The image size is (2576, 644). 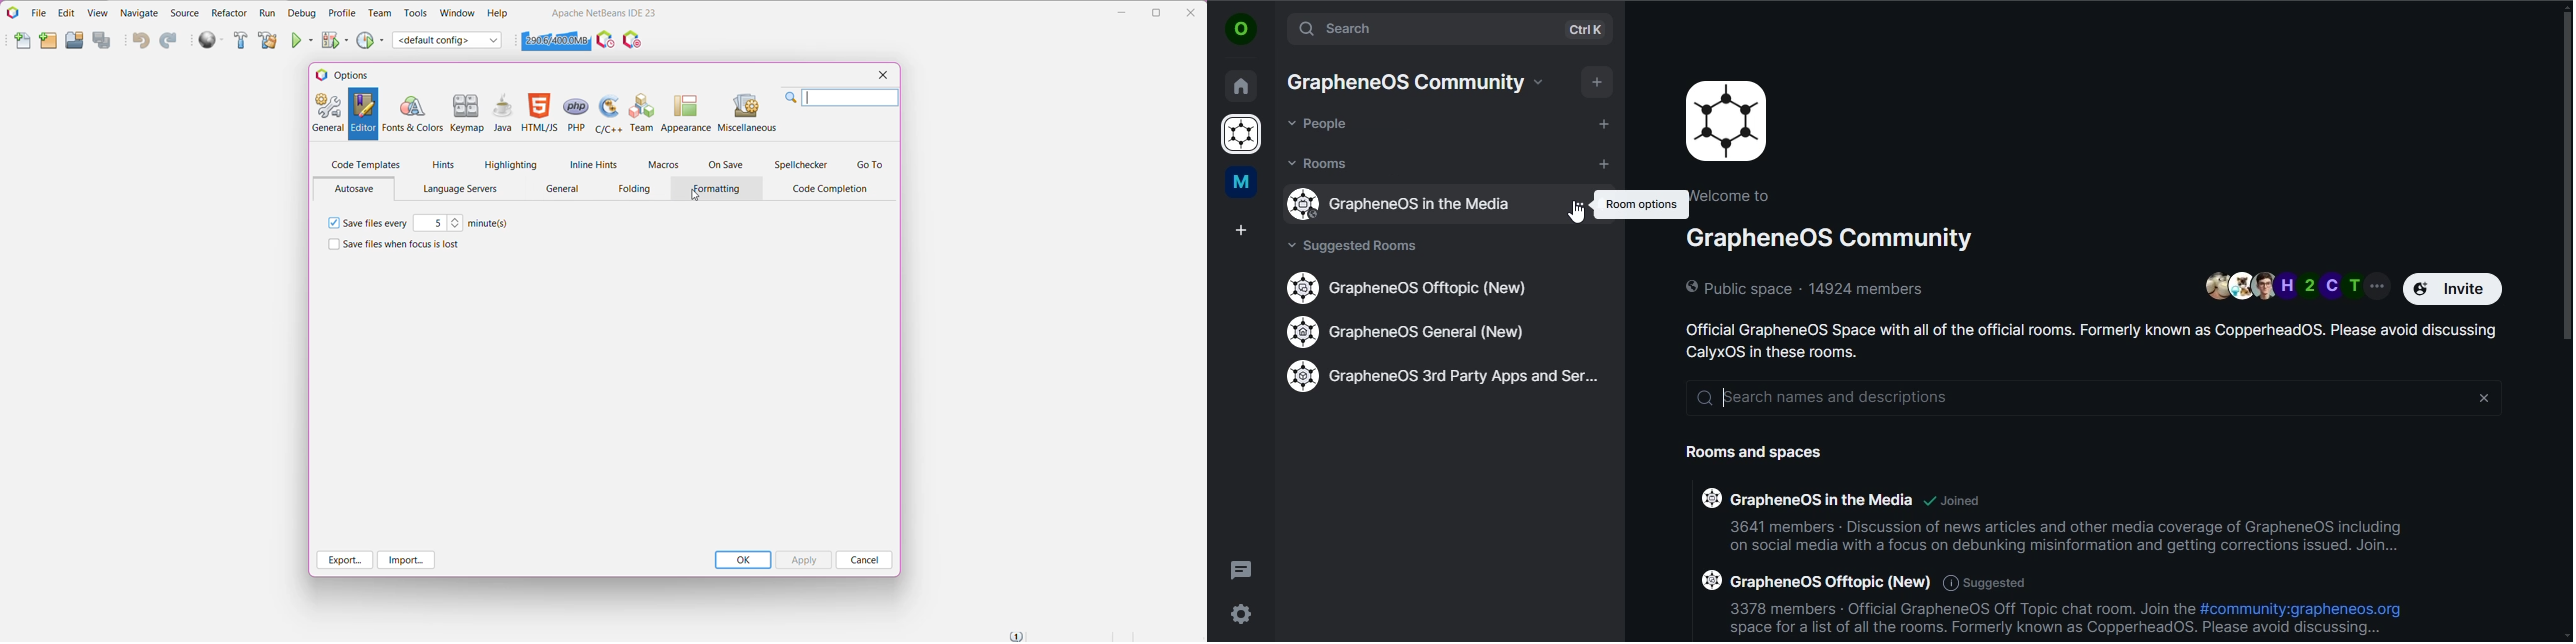 I want to click on search, so click(x=2100, y=399).